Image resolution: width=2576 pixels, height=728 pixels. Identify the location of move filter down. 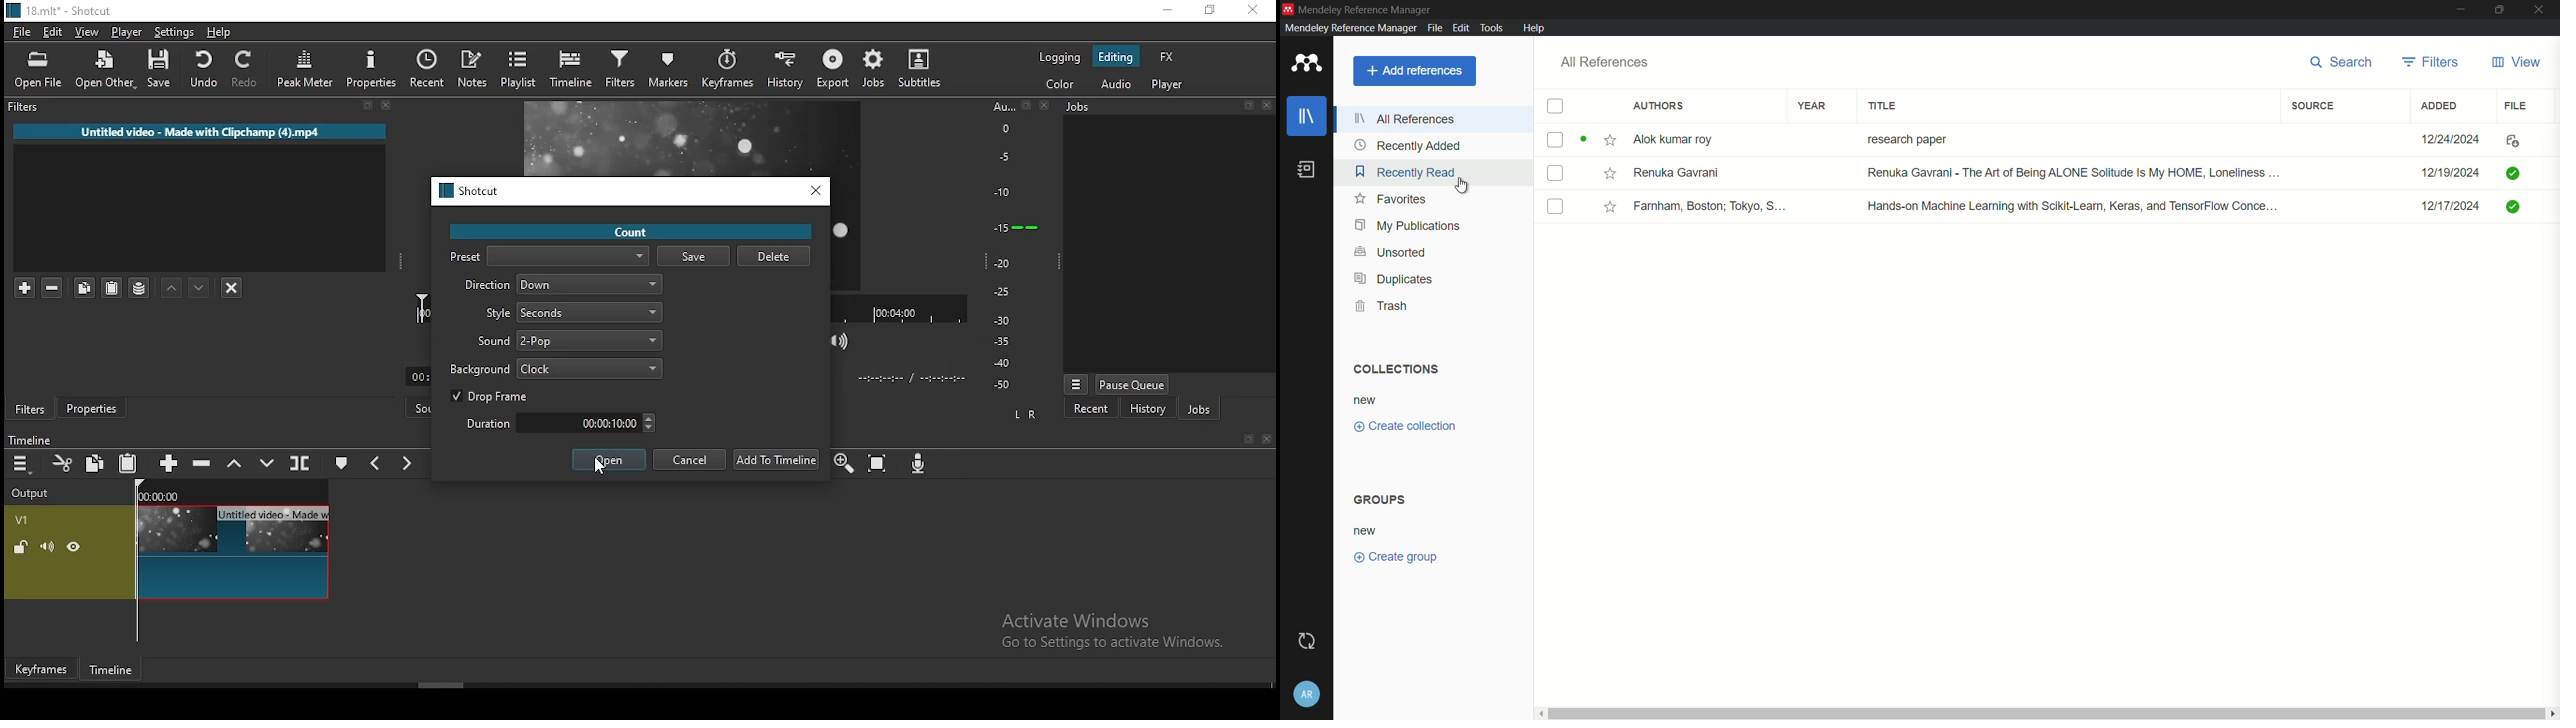
(200, 286).